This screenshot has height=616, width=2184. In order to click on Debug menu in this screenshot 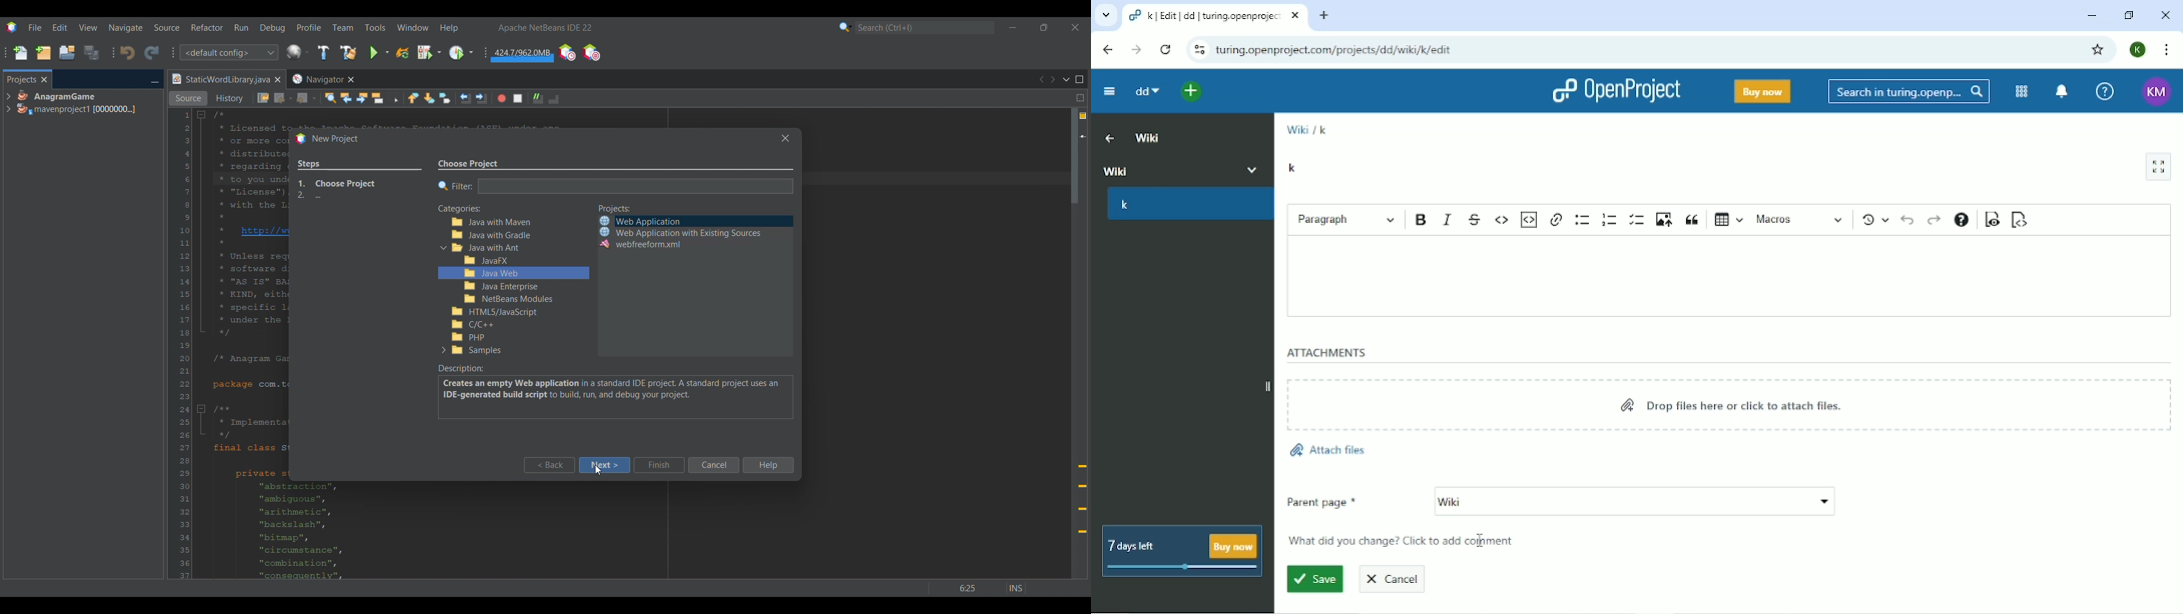, I will do `click(273, 28)`.